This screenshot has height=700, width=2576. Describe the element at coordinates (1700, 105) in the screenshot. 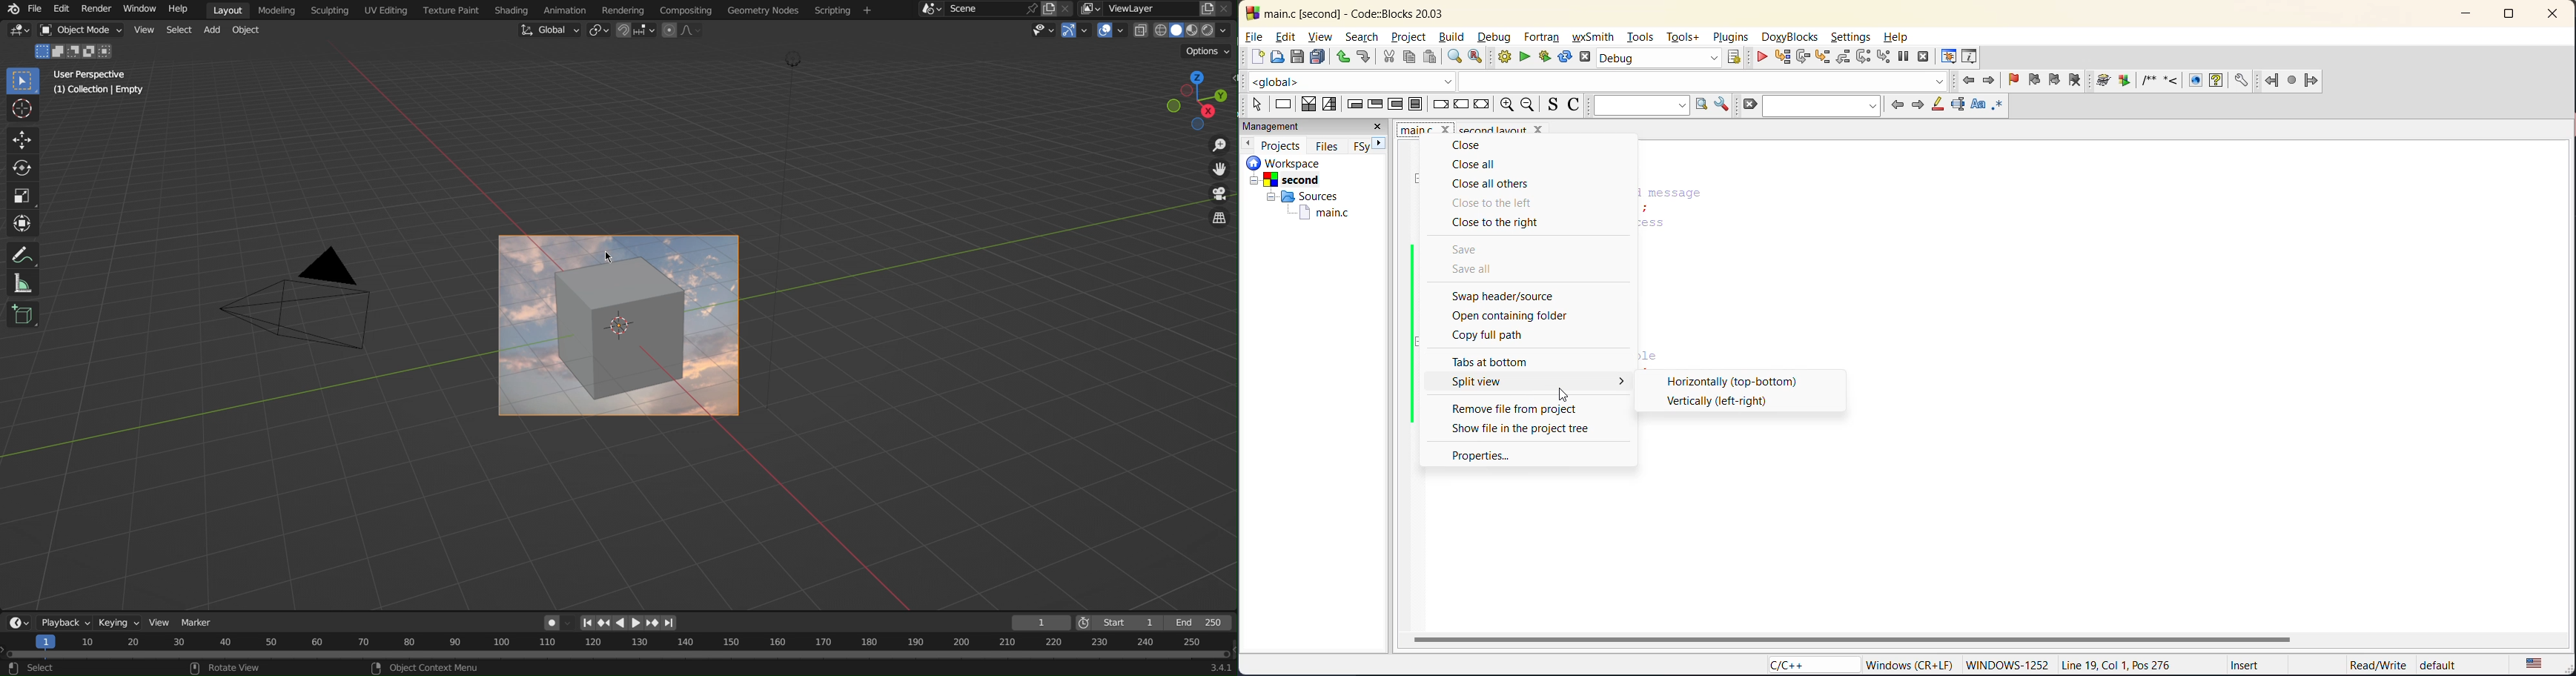

I see `run search` at that location.